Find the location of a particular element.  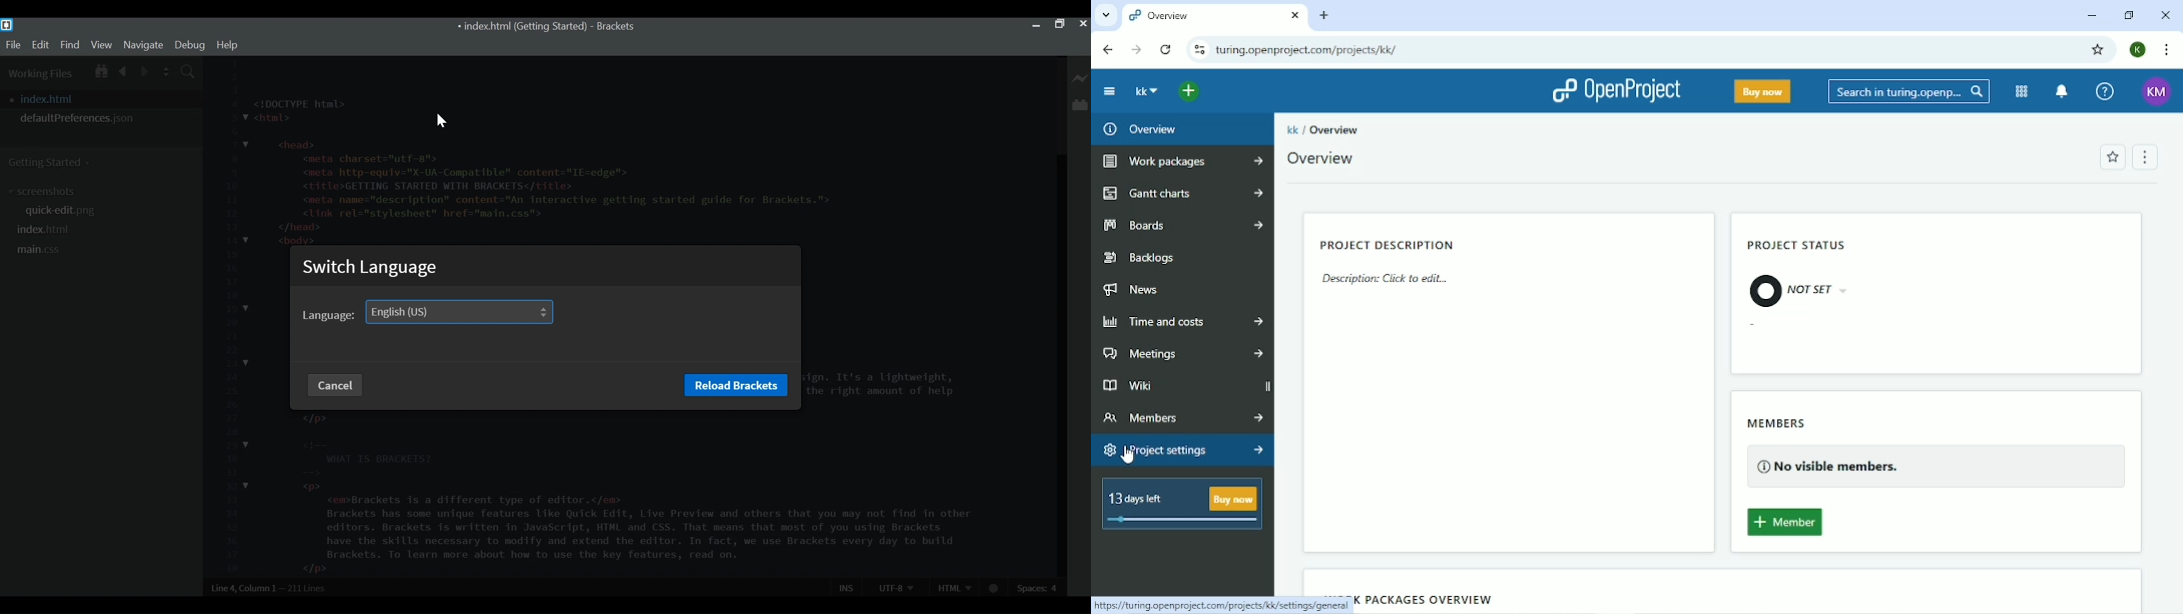

Open quick add menu is located at coordinates (1197, 94).